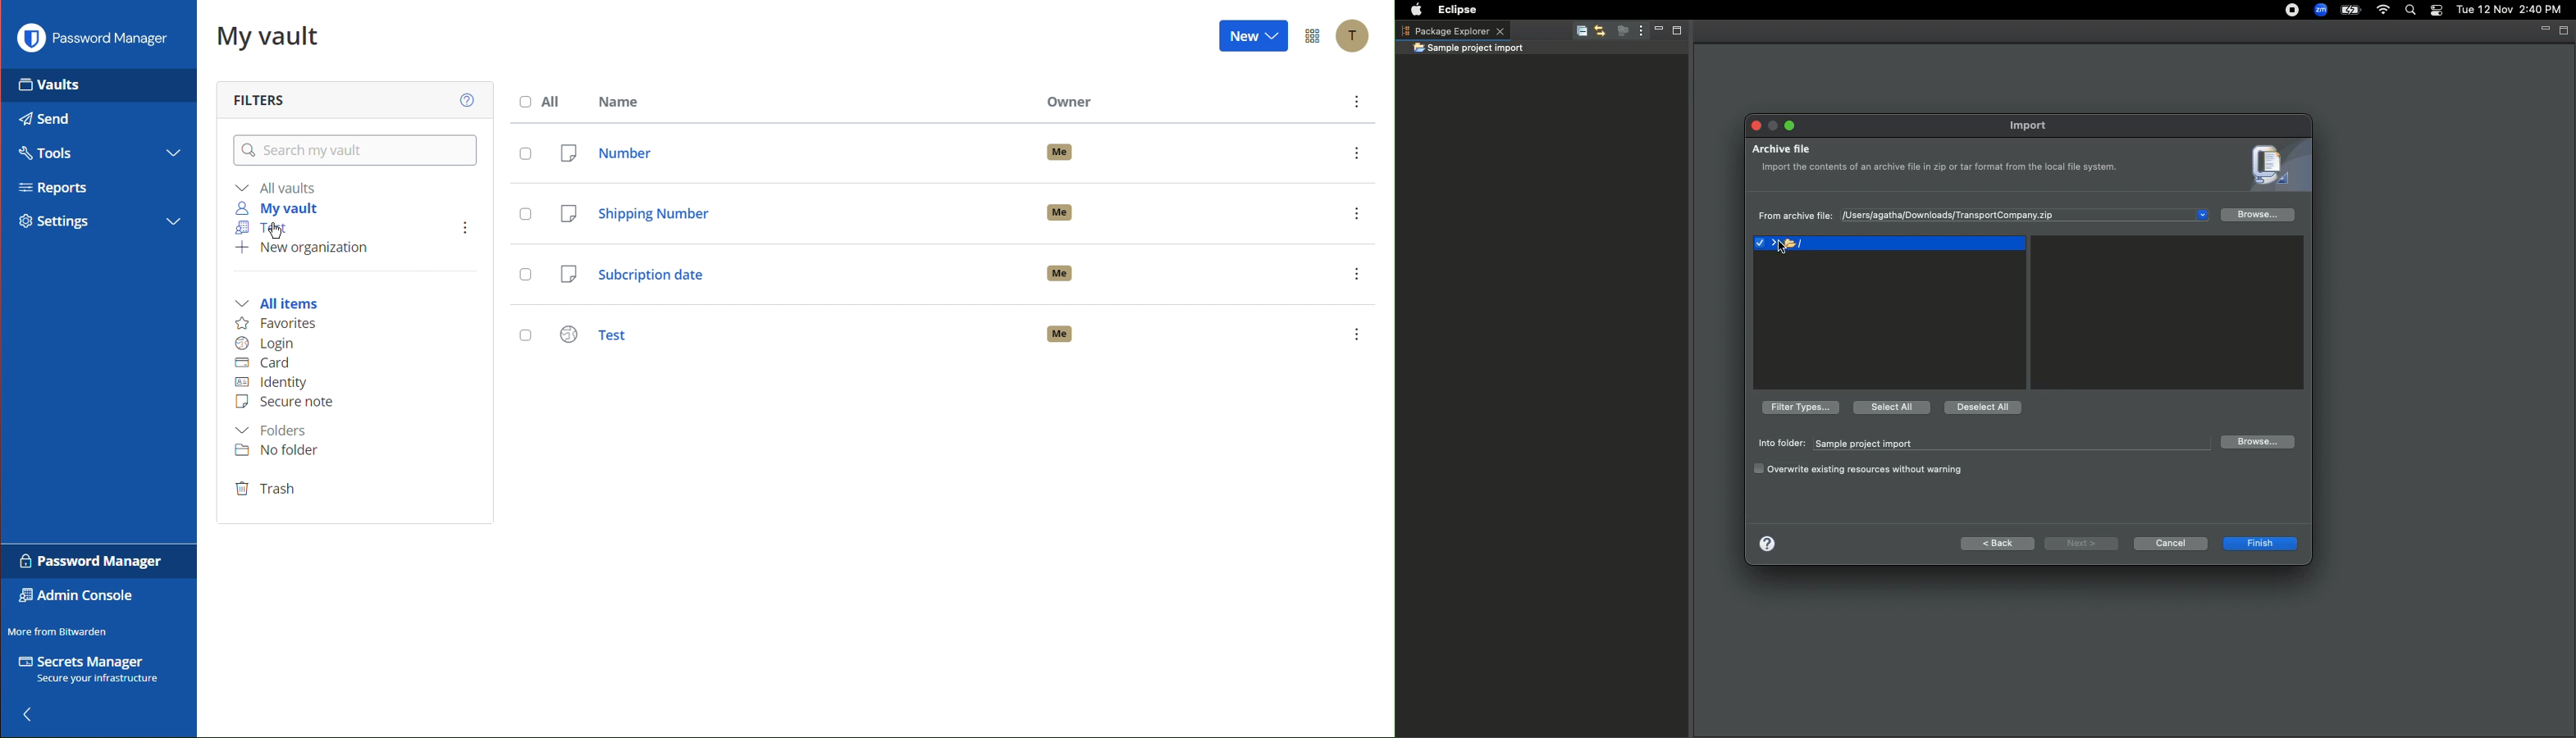 Image resolution: width=2576 pixels, height=756 pixels. What do you see at coordinates (172, 220) in the screenshot?
I see `expand/collapse` at bounding box center [172, 220].